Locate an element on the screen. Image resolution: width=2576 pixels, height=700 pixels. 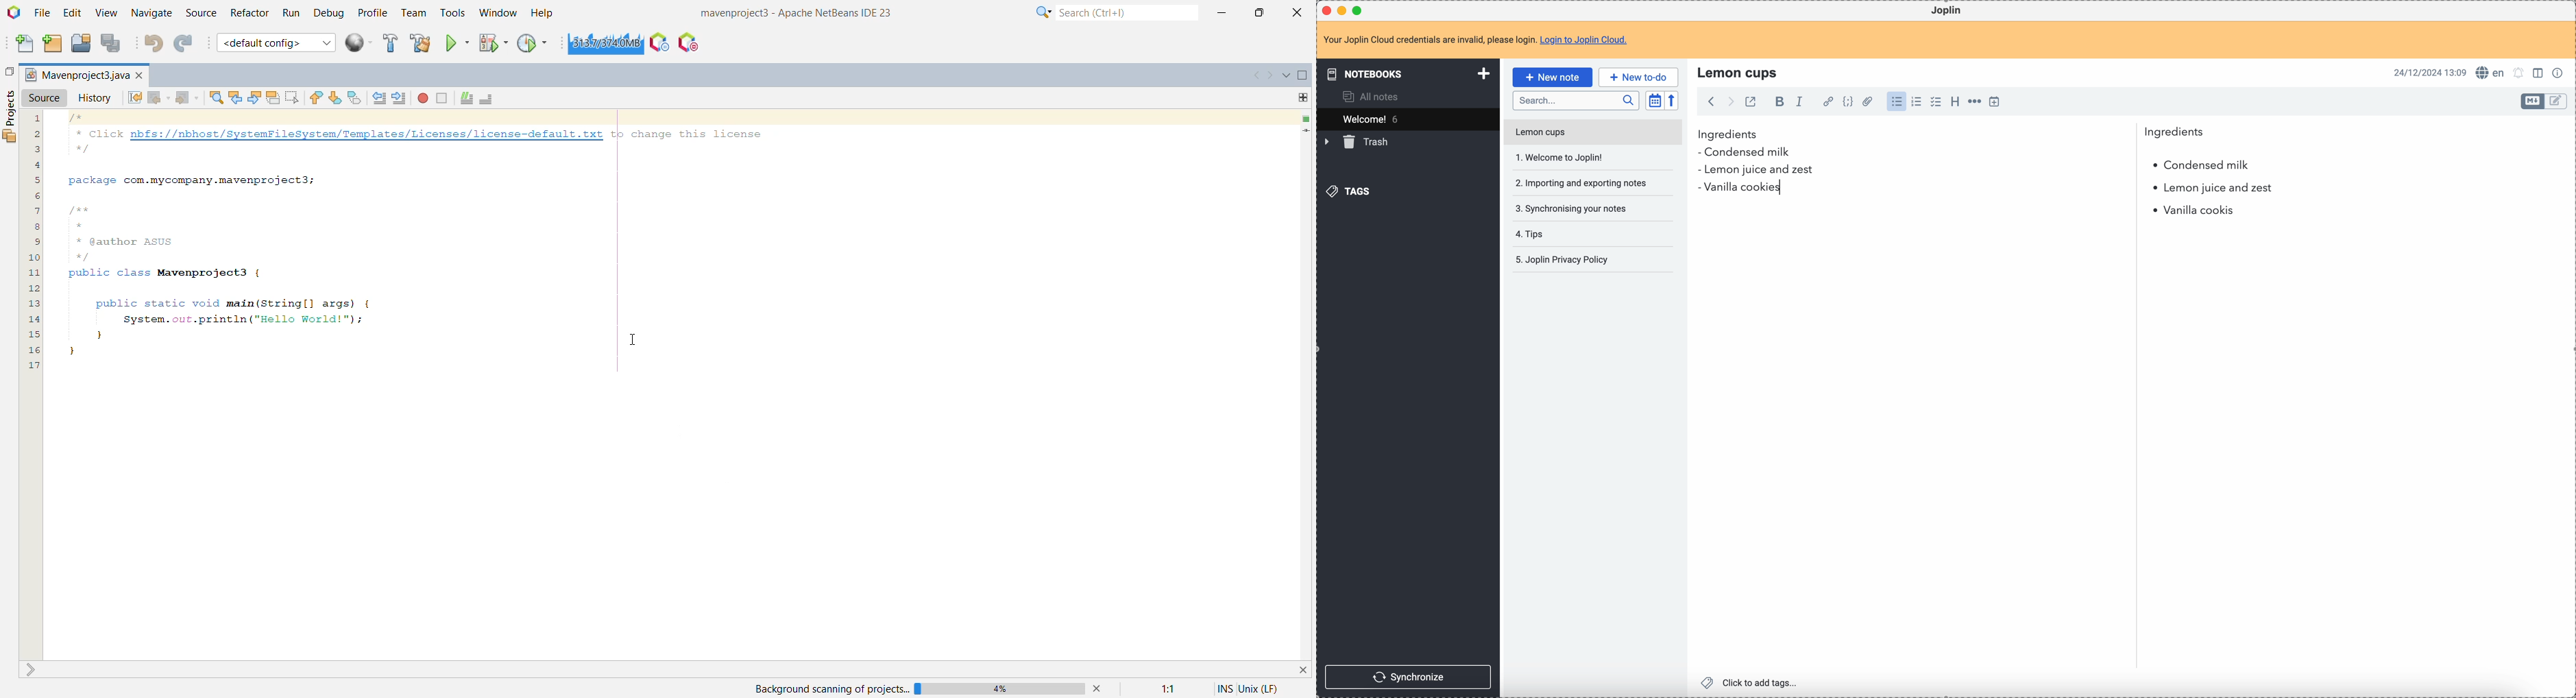
note is located at coordinates (1482, 41).